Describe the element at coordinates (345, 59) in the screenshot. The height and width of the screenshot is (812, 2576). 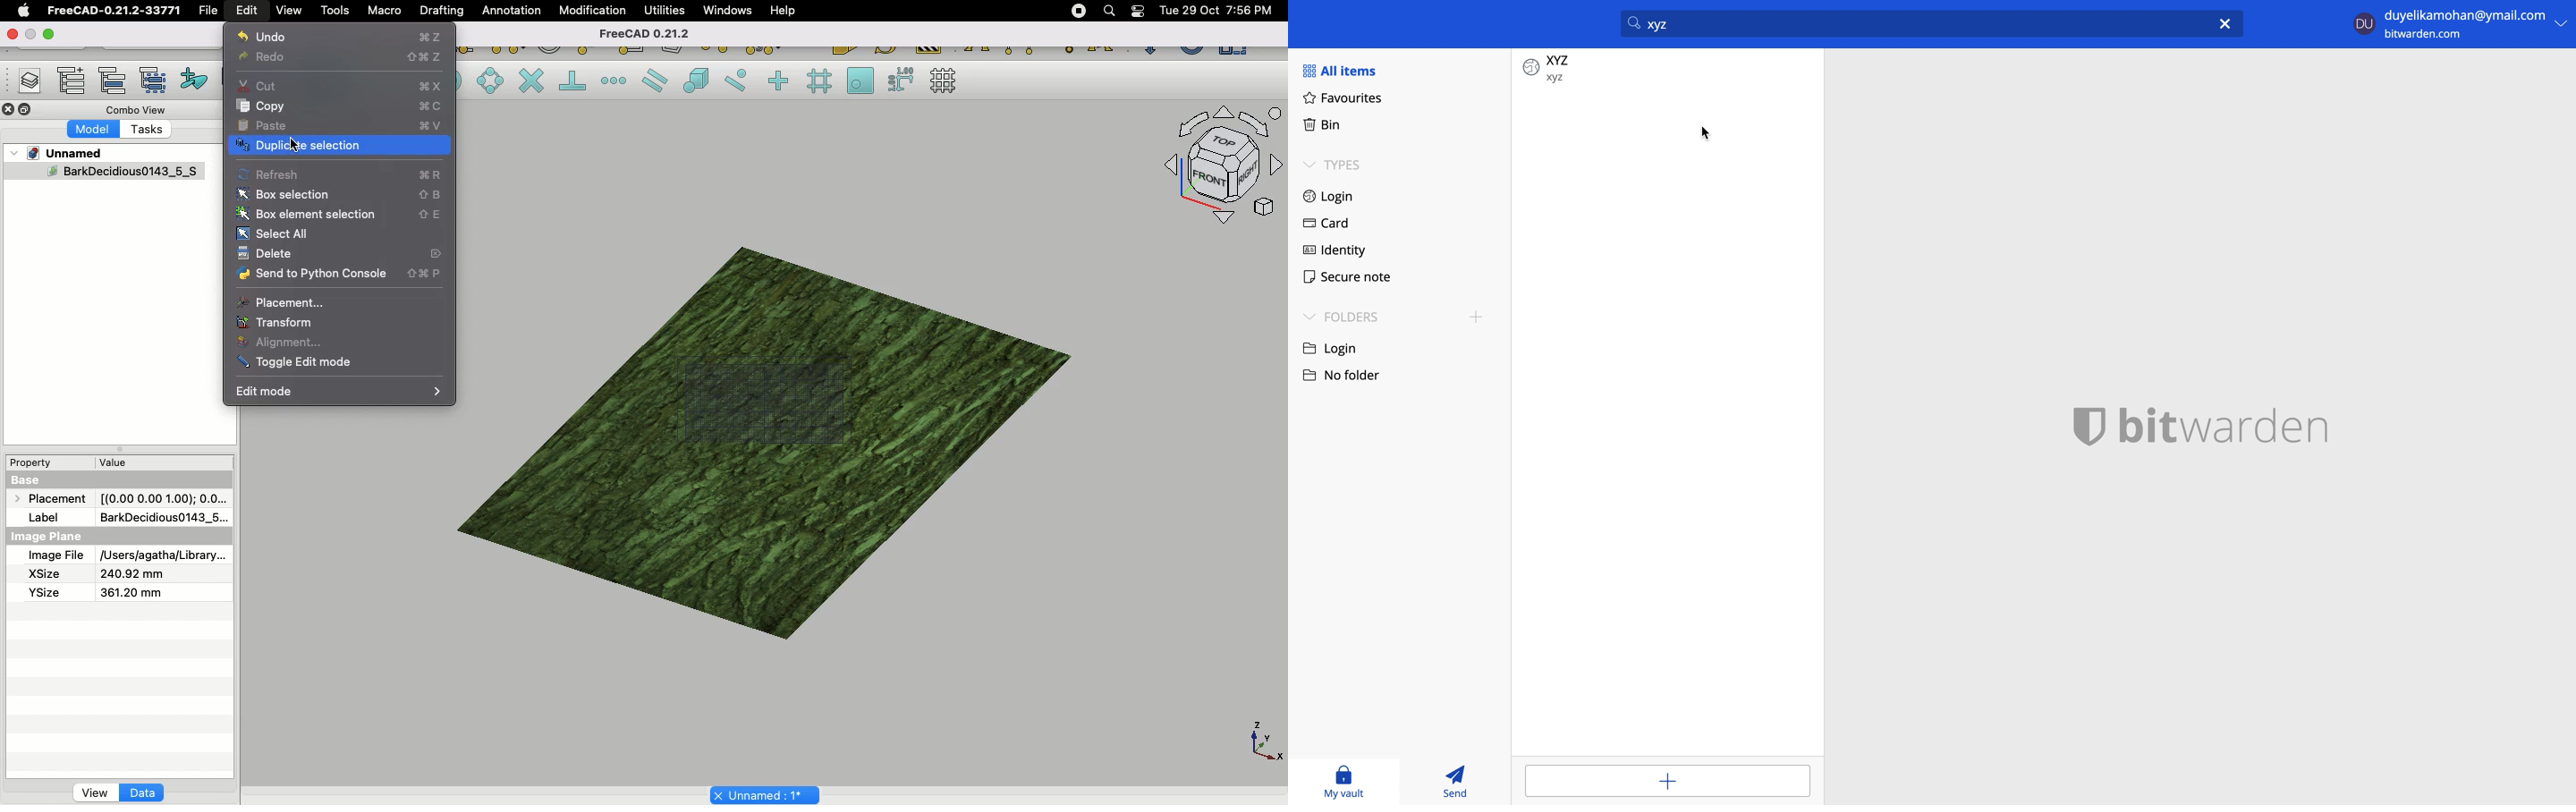
I see `Redo` at that location.